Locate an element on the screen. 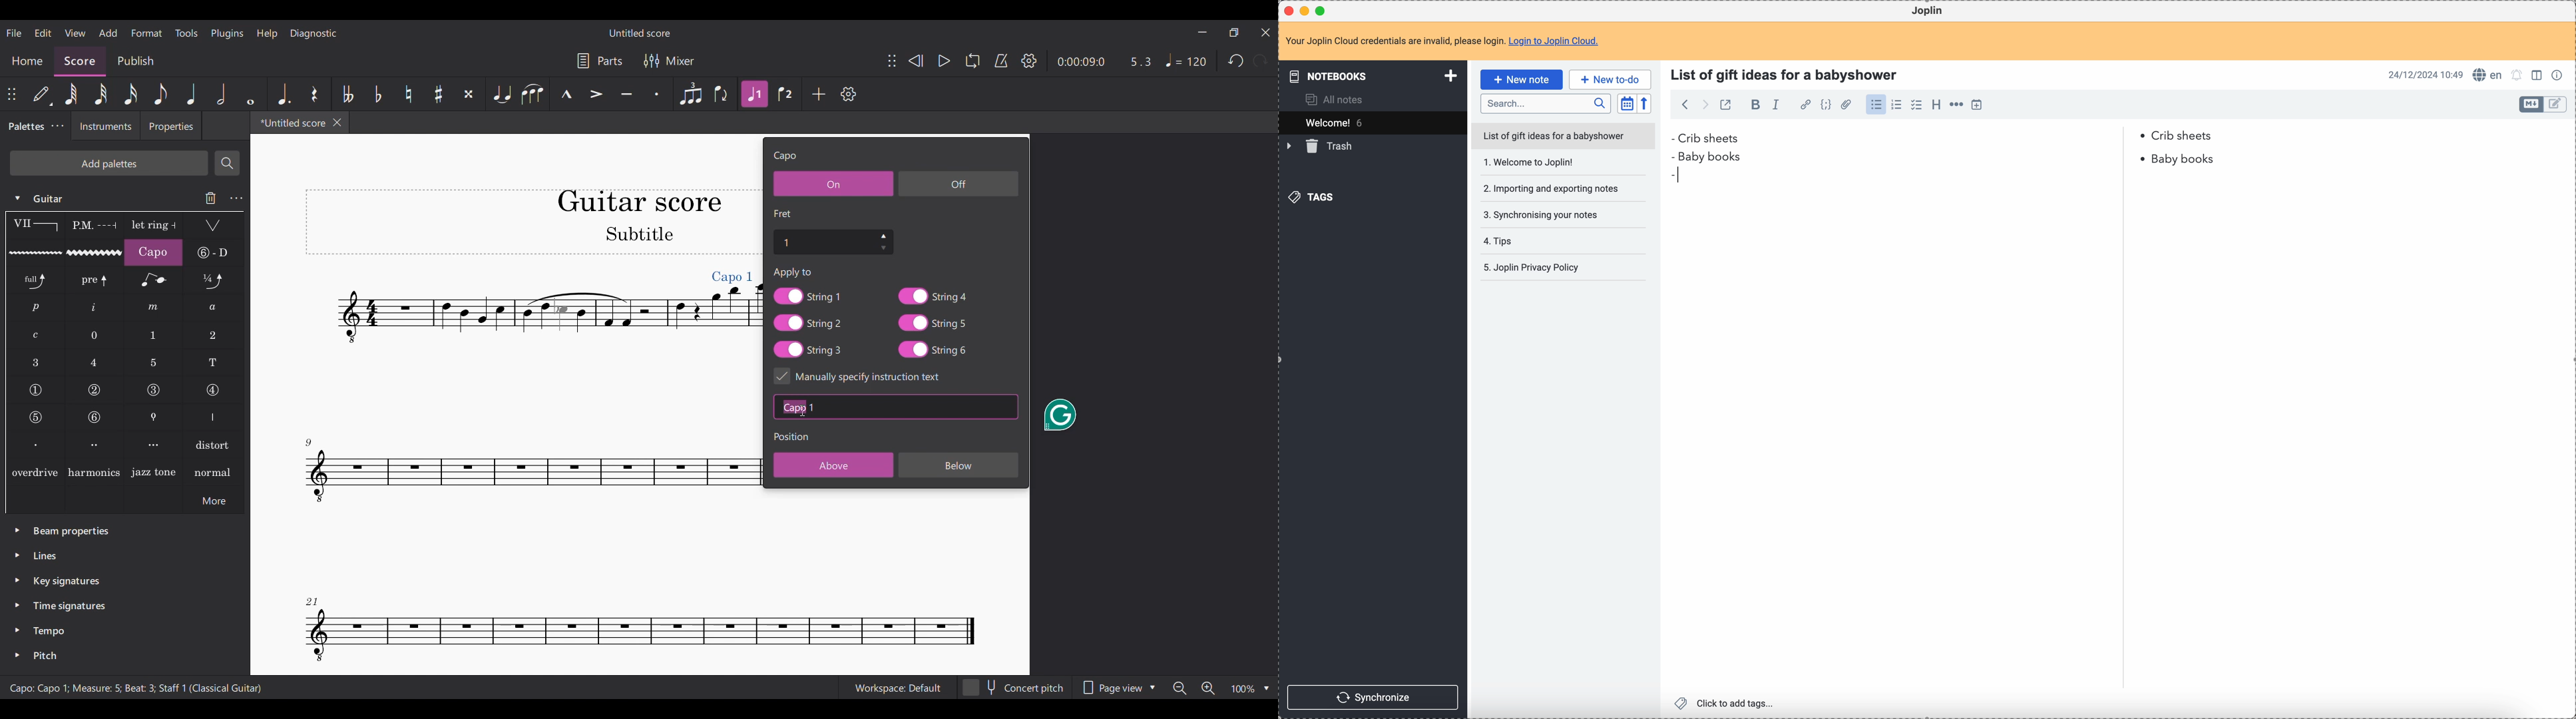 The width and height of the screenshot is (2576, 728). On is located at coordinates (833, 183).